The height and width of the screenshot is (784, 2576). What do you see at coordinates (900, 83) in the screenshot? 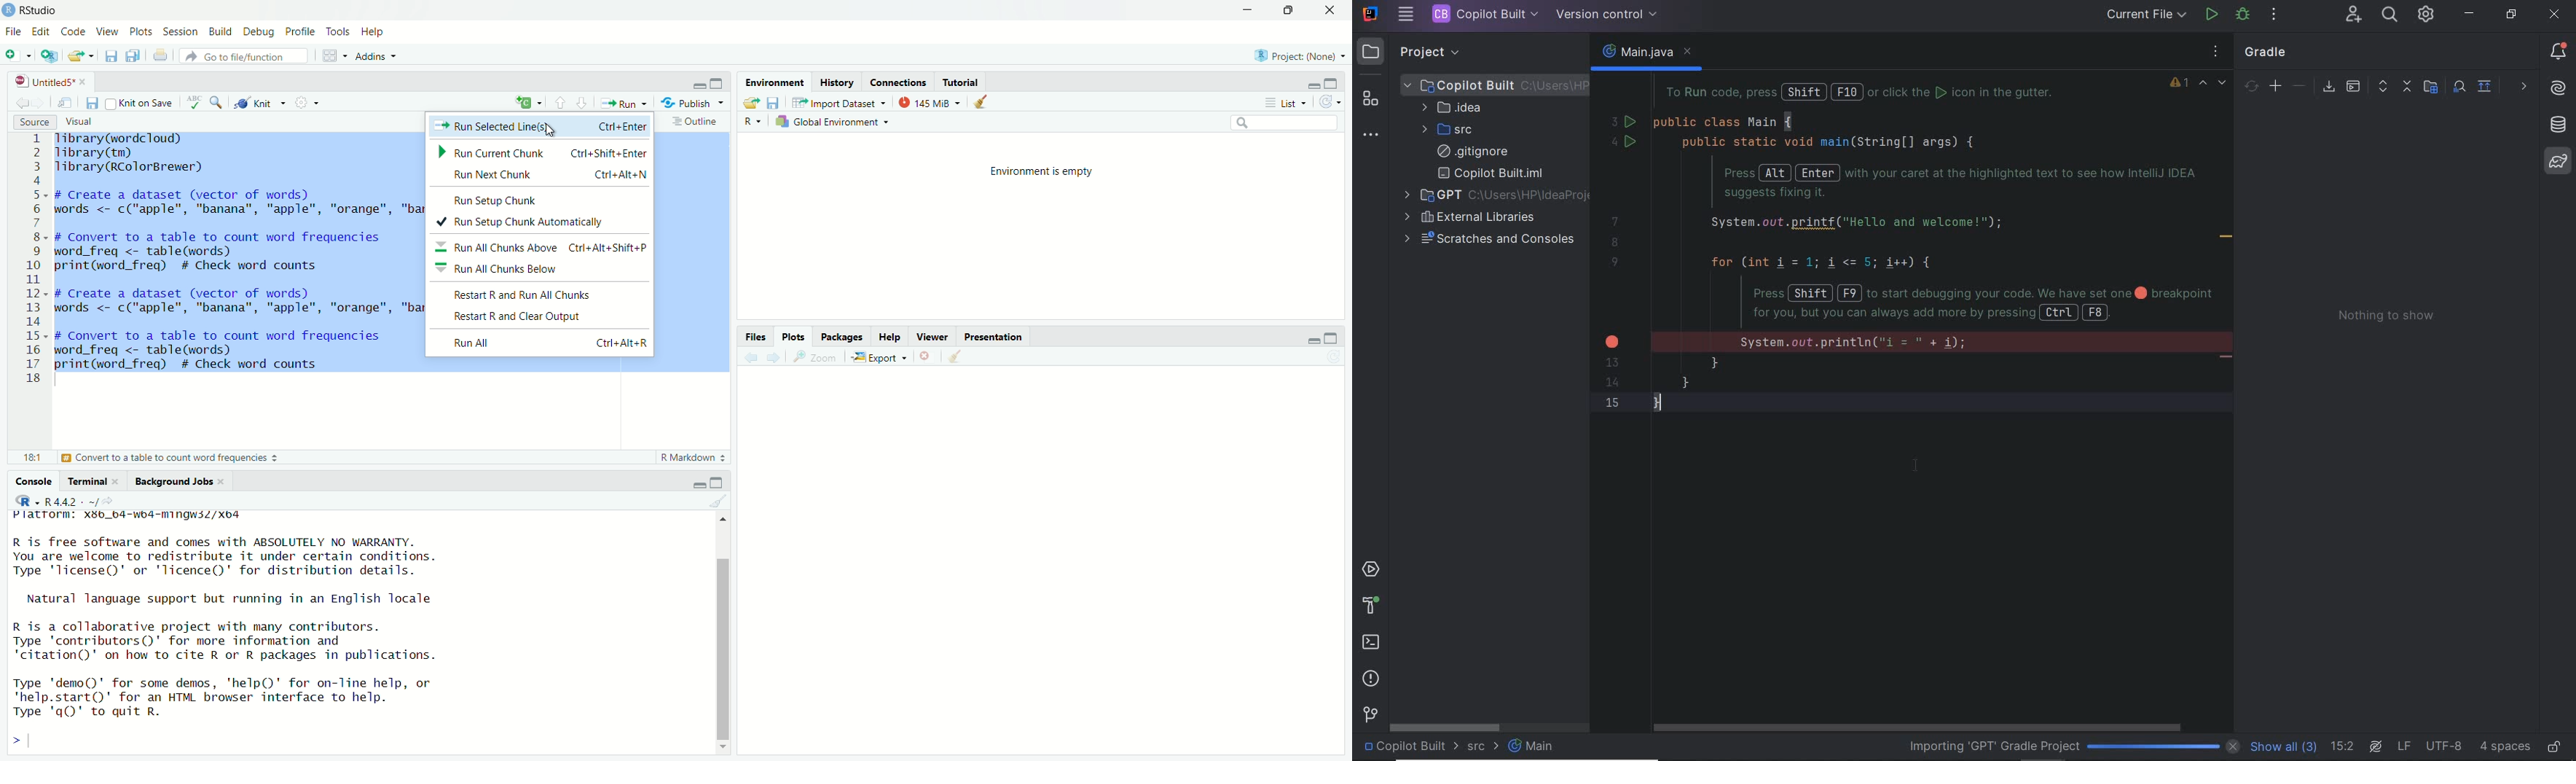
I see `Connections` at bounding box center [900, 83].